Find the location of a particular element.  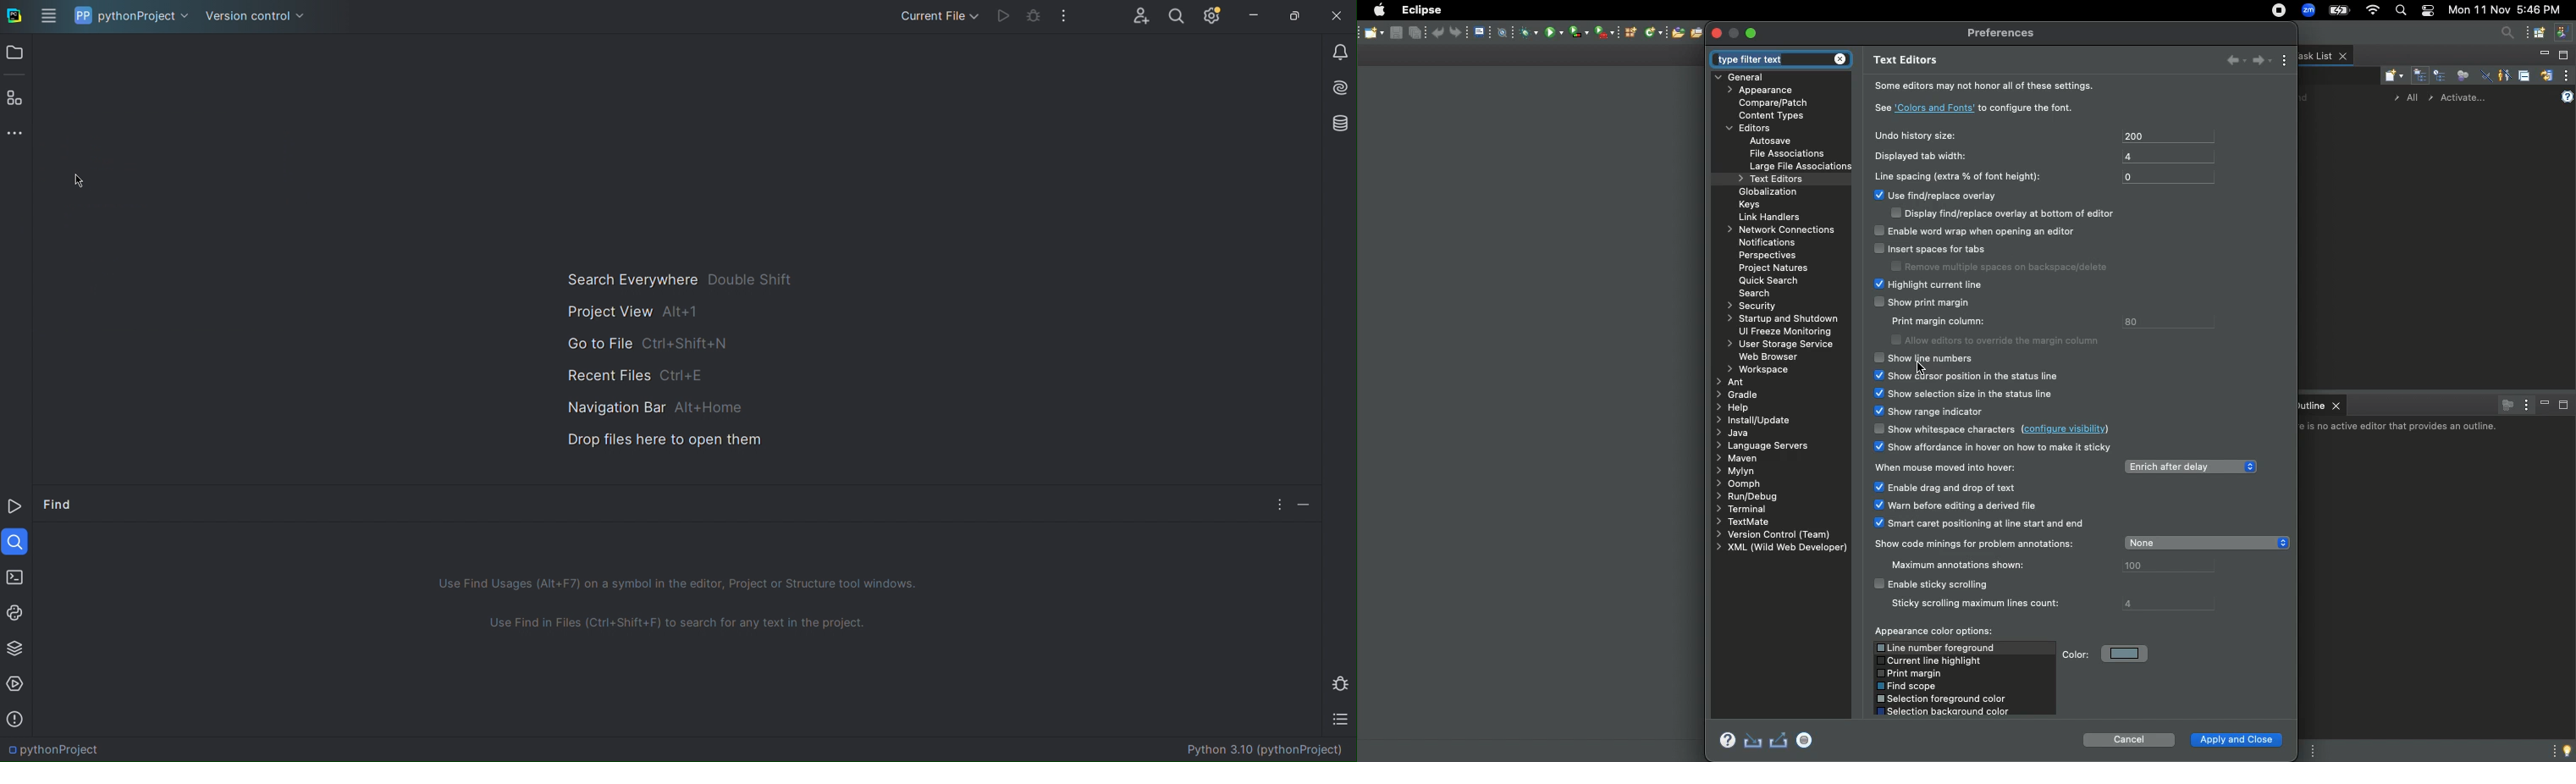

Eclipse is located at coordinates (1420, 9).